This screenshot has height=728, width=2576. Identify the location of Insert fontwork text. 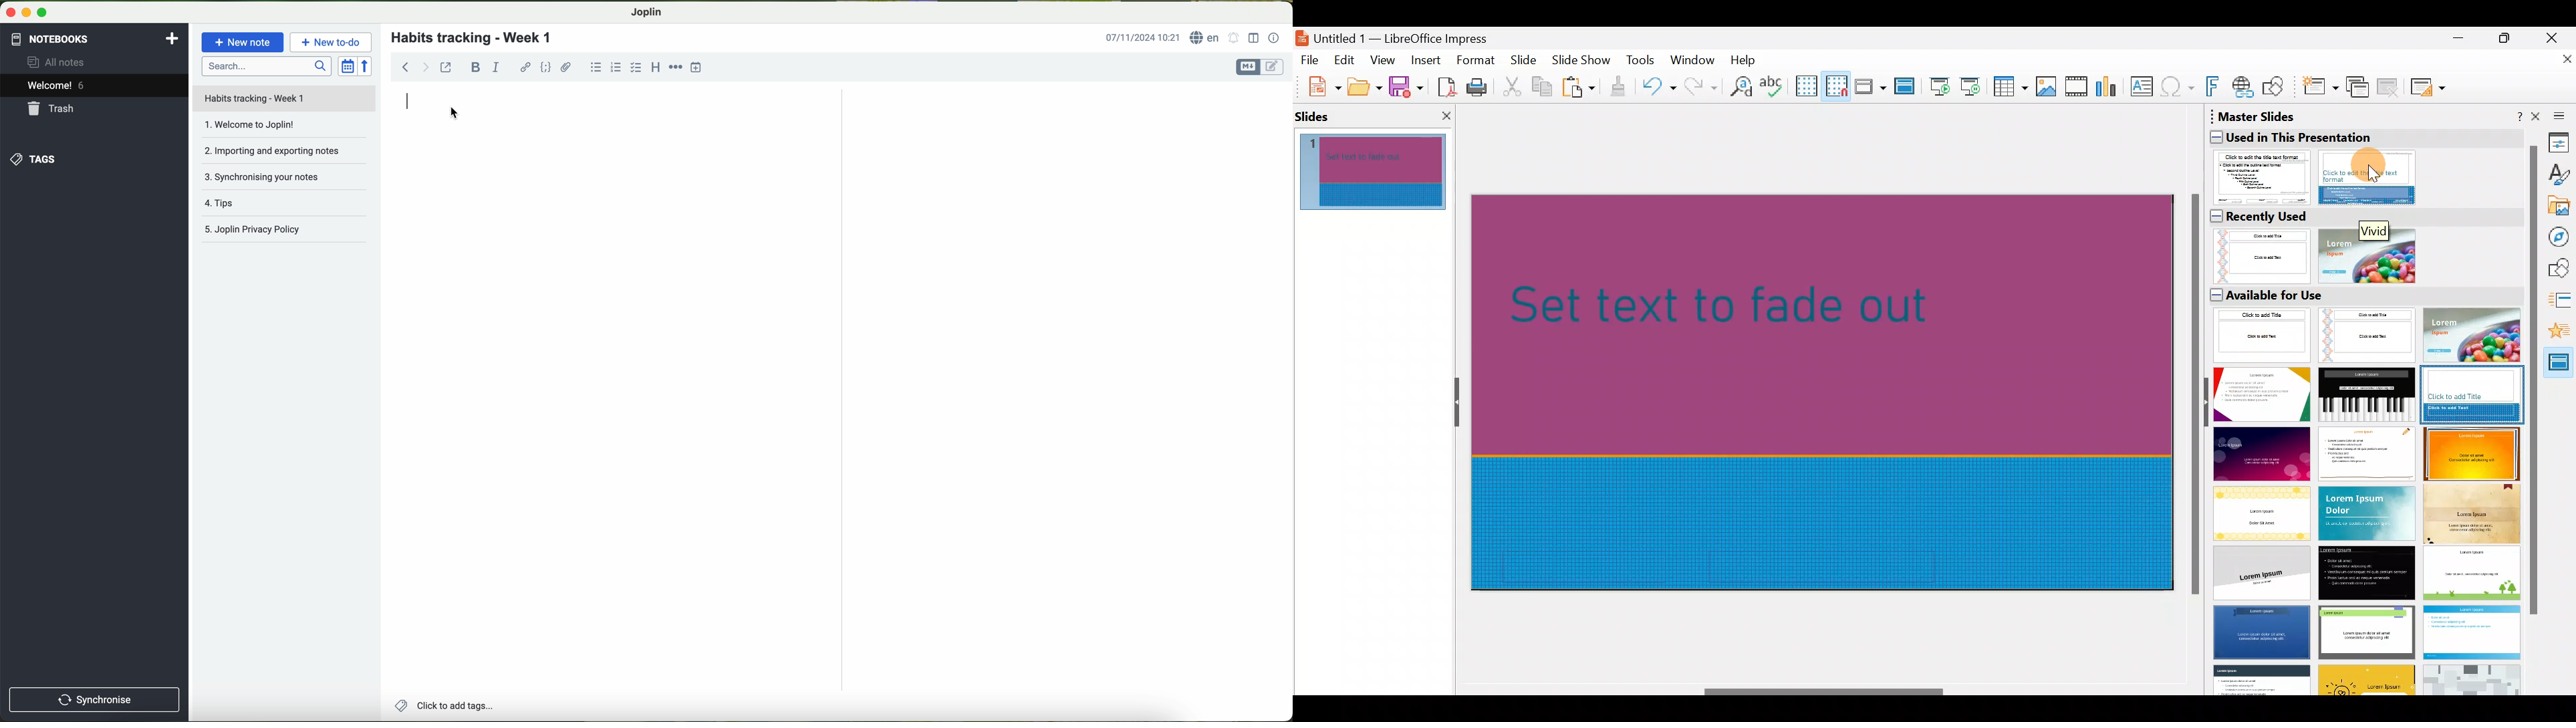
(2214, 89).